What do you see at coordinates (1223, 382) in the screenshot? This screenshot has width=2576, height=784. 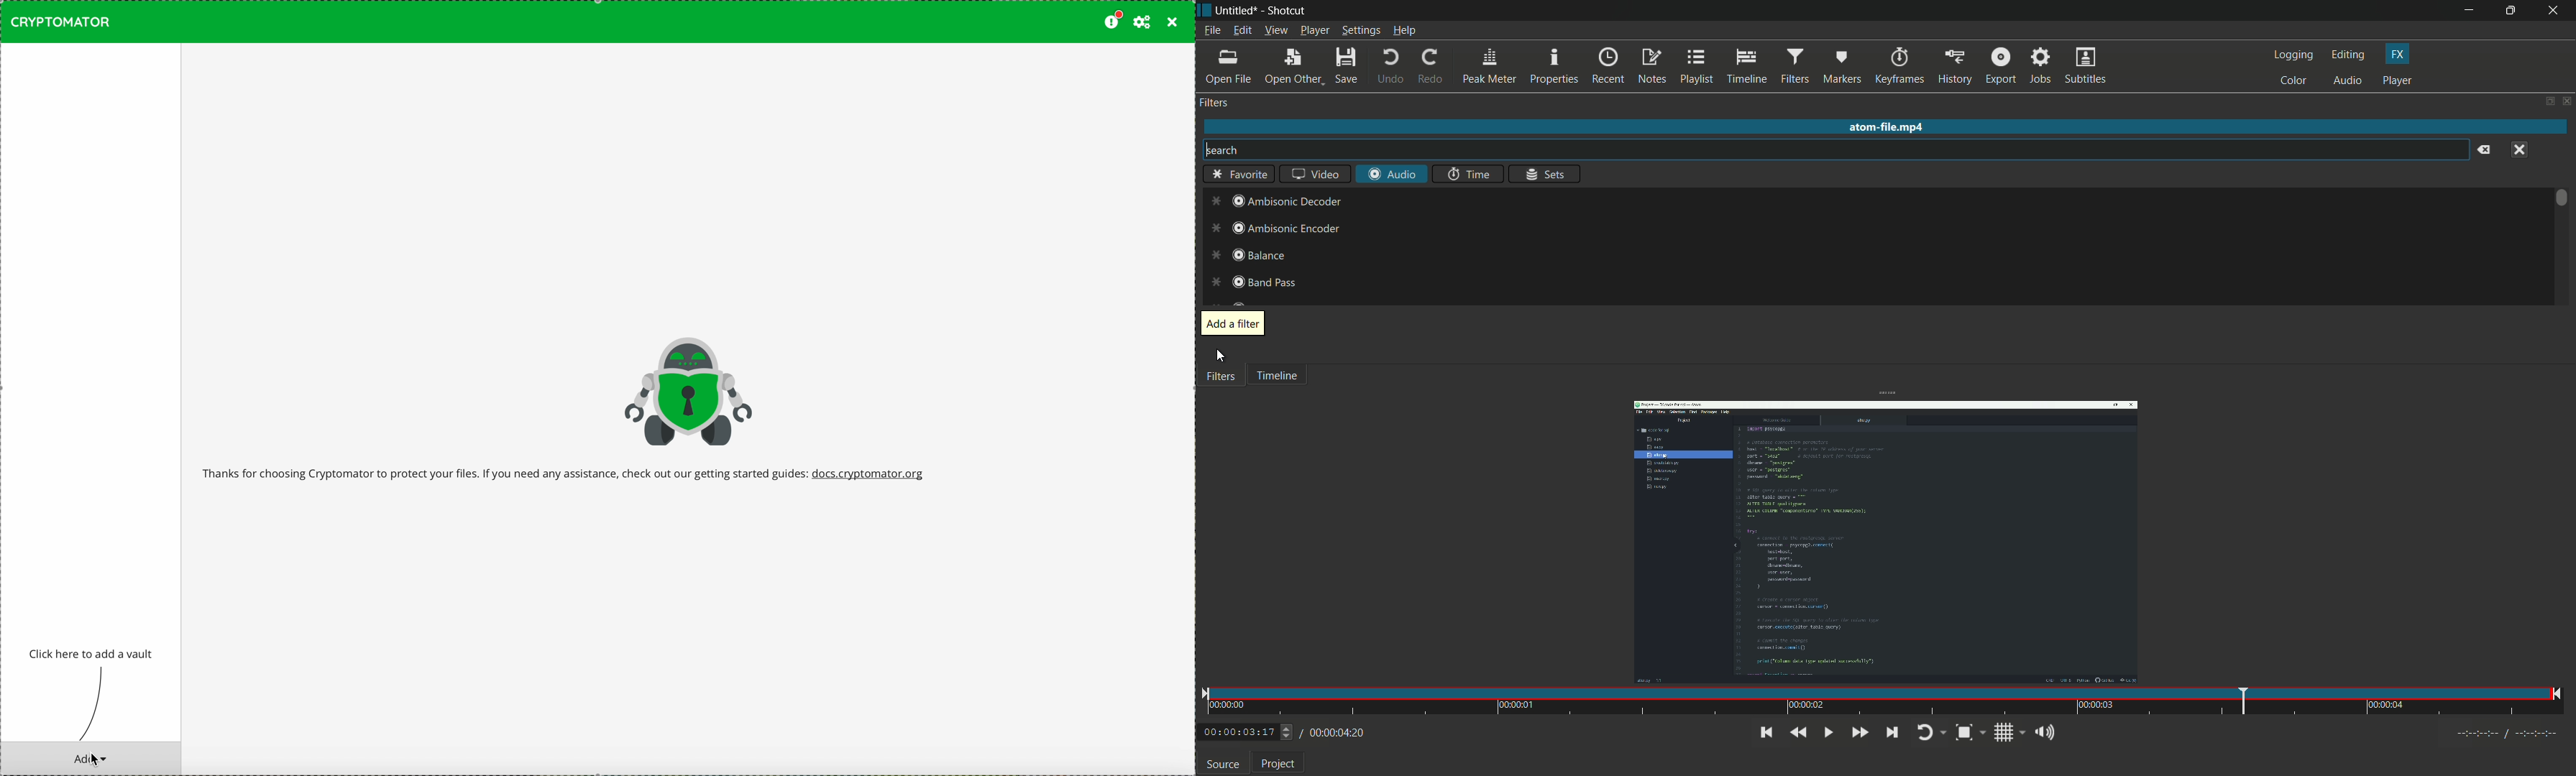 I see `Filters` at bounding box center [1223, 382].